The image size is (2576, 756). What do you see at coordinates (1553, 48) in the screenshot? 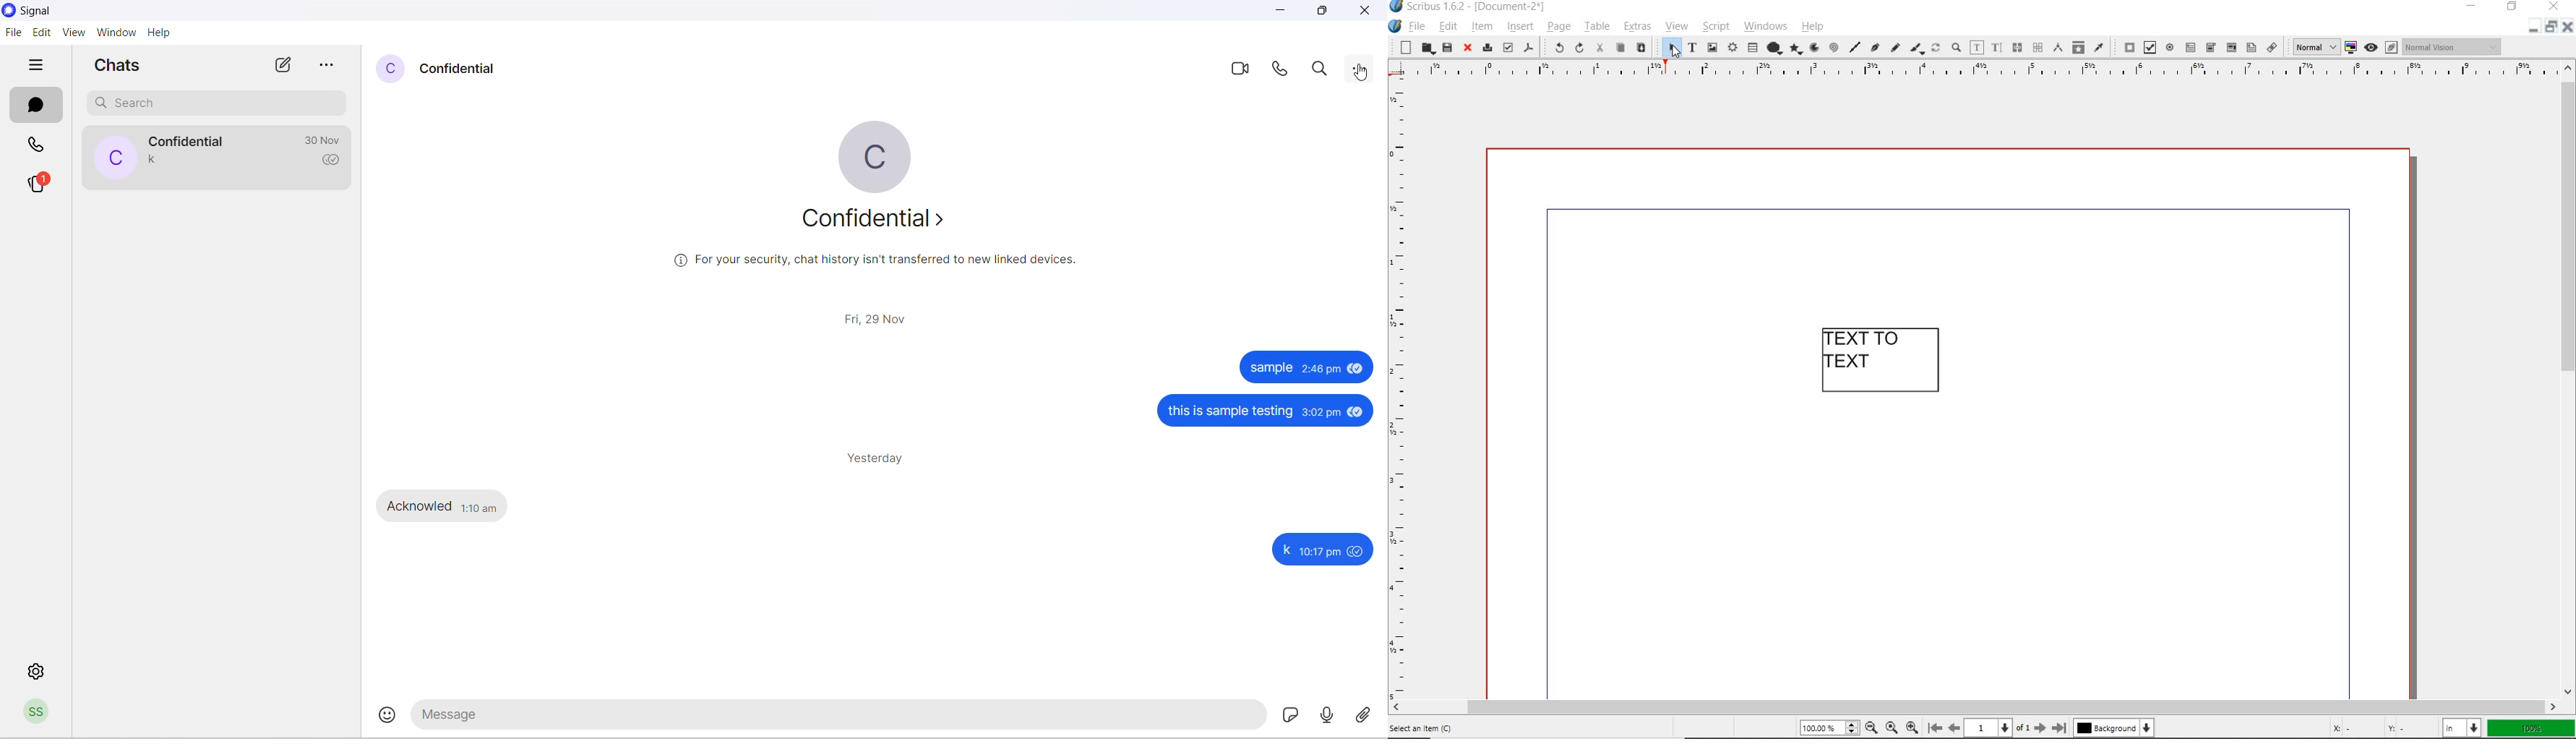
I see `undo` at bounding box center [1553, 48].